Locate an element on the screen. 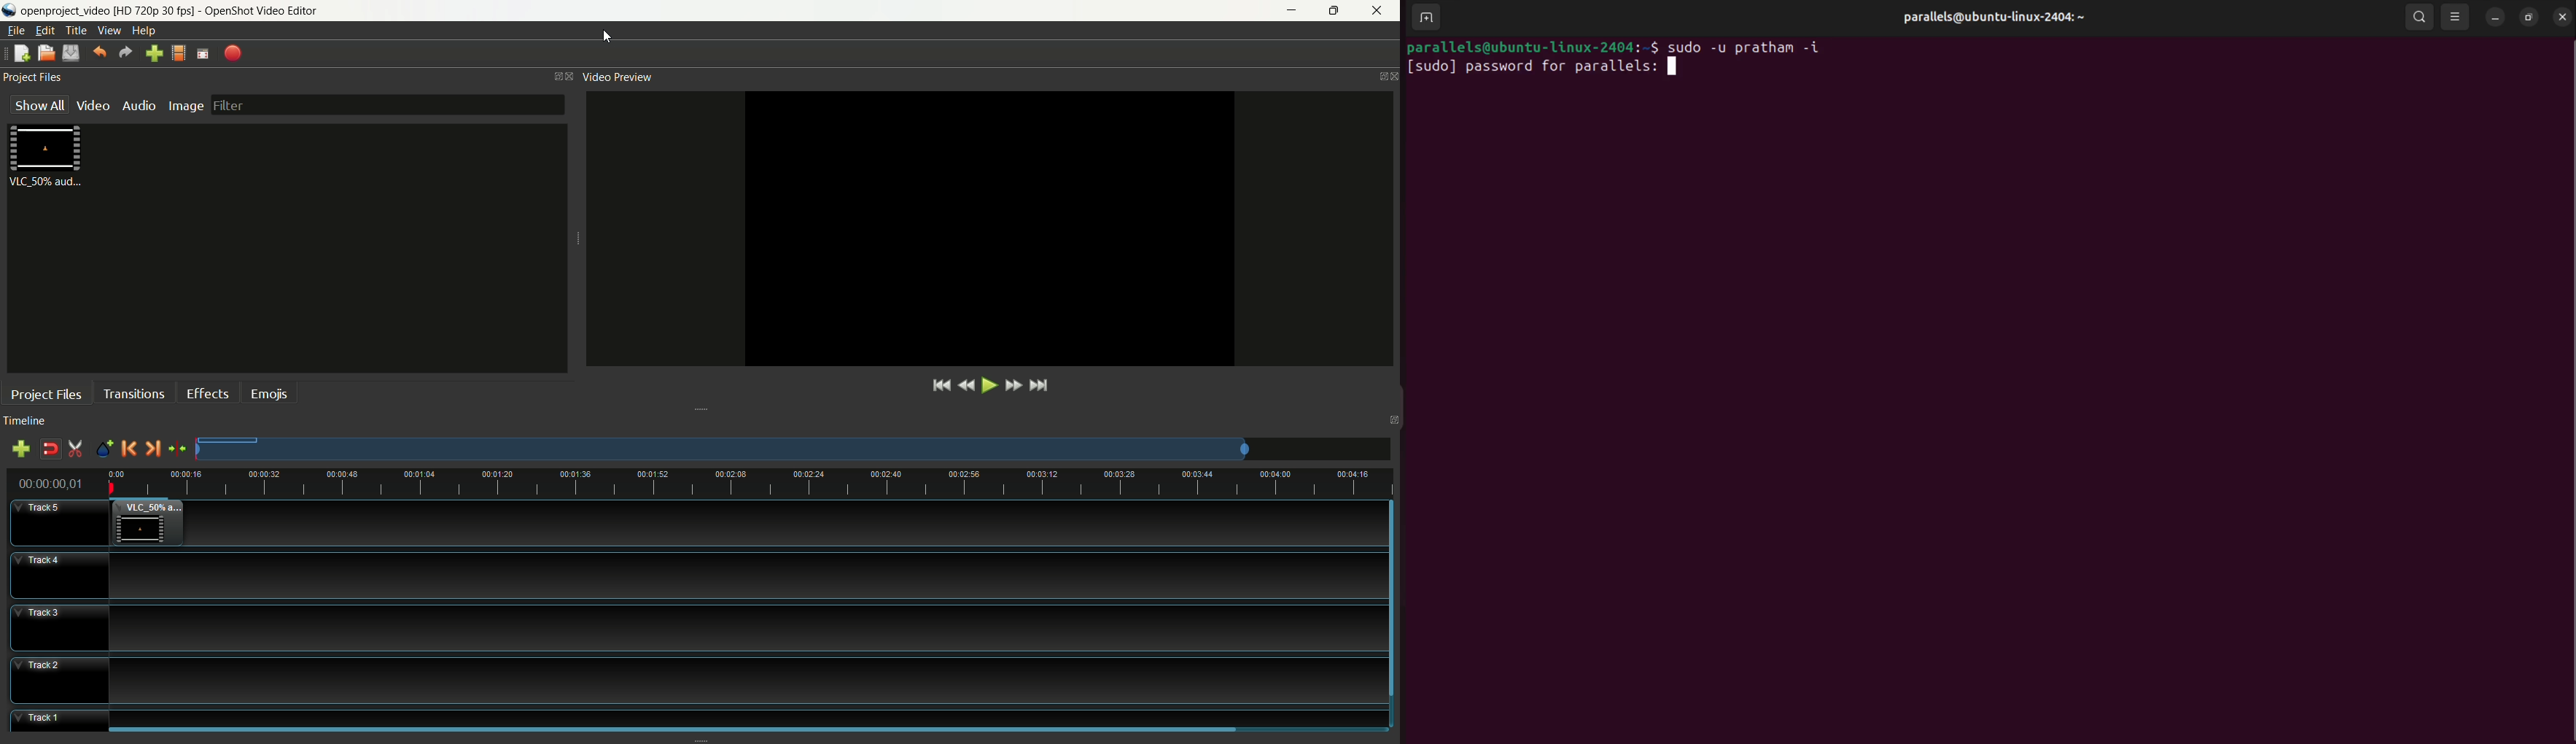 The width and height of the screenshot is (2576, 756). audio is located at coordinates (139, 106).